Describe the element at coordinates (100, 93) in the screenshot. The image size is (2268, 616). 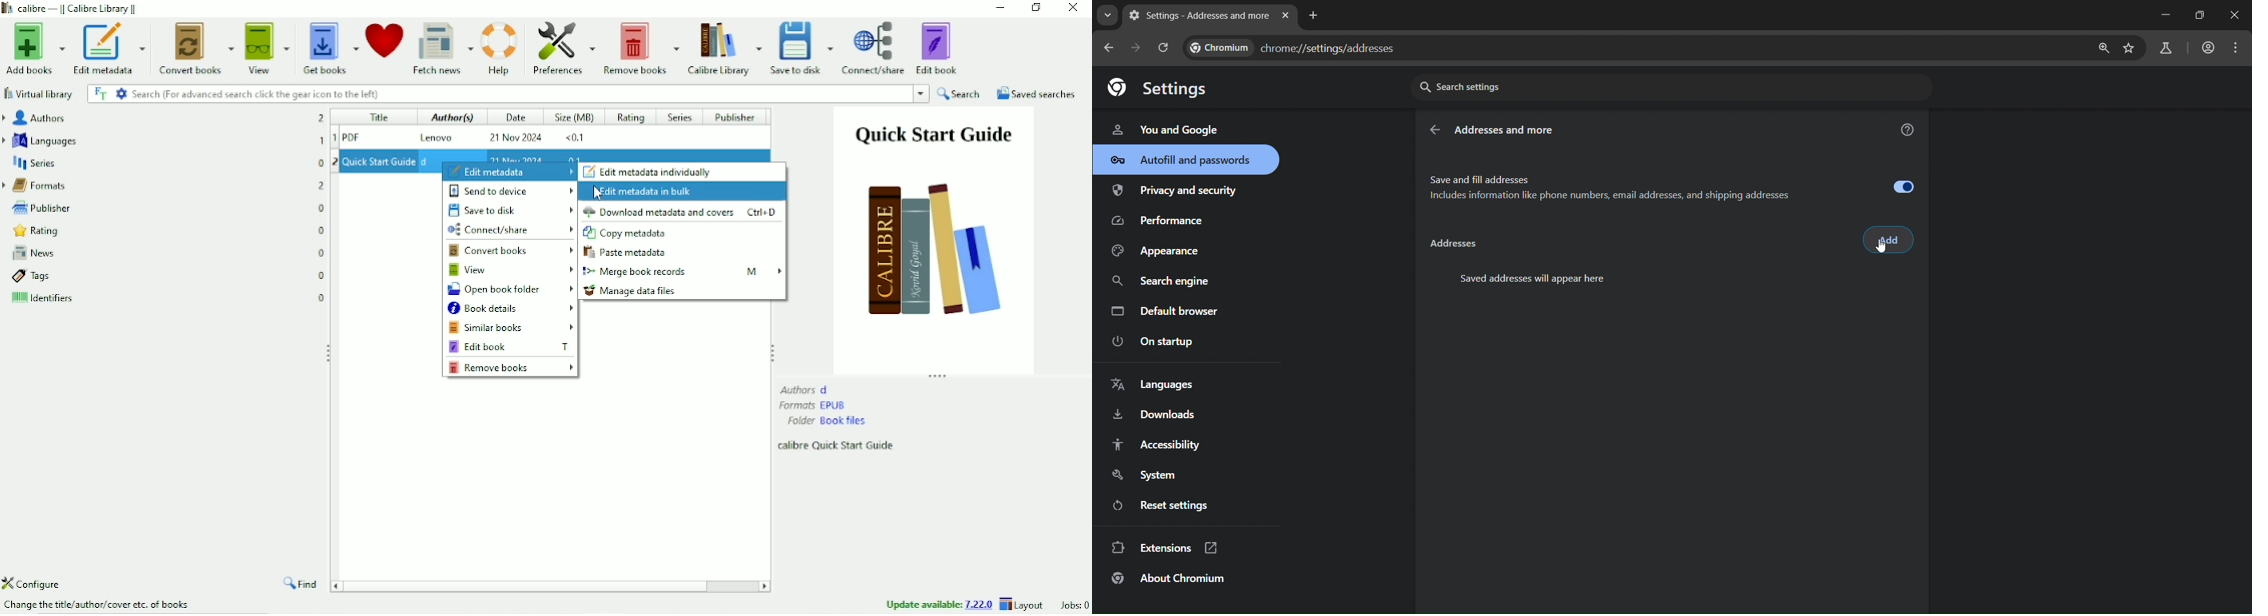
I see `Search the full text of all books in library` at that location.